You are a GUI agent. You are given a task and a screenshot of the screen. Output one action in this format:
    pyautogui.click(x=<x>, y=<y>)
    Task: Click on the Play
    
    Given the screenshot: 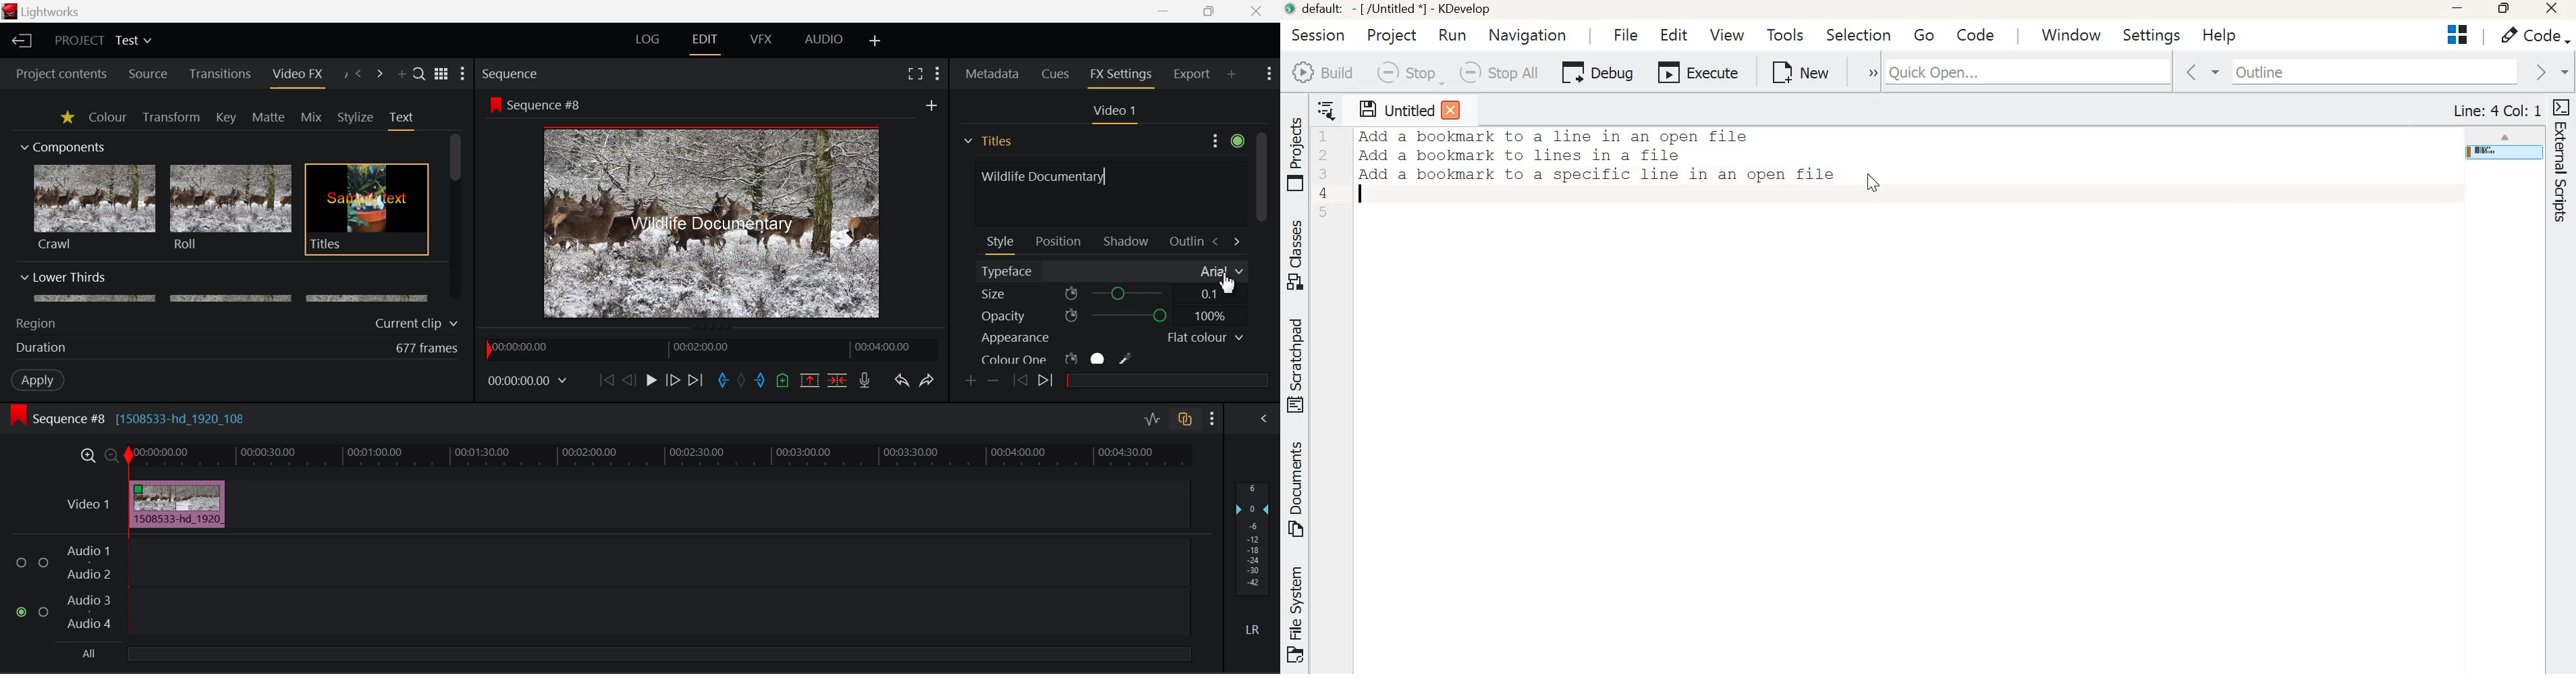 What is the action you would take?
    pyautogui.click(x=652, y=380)
    